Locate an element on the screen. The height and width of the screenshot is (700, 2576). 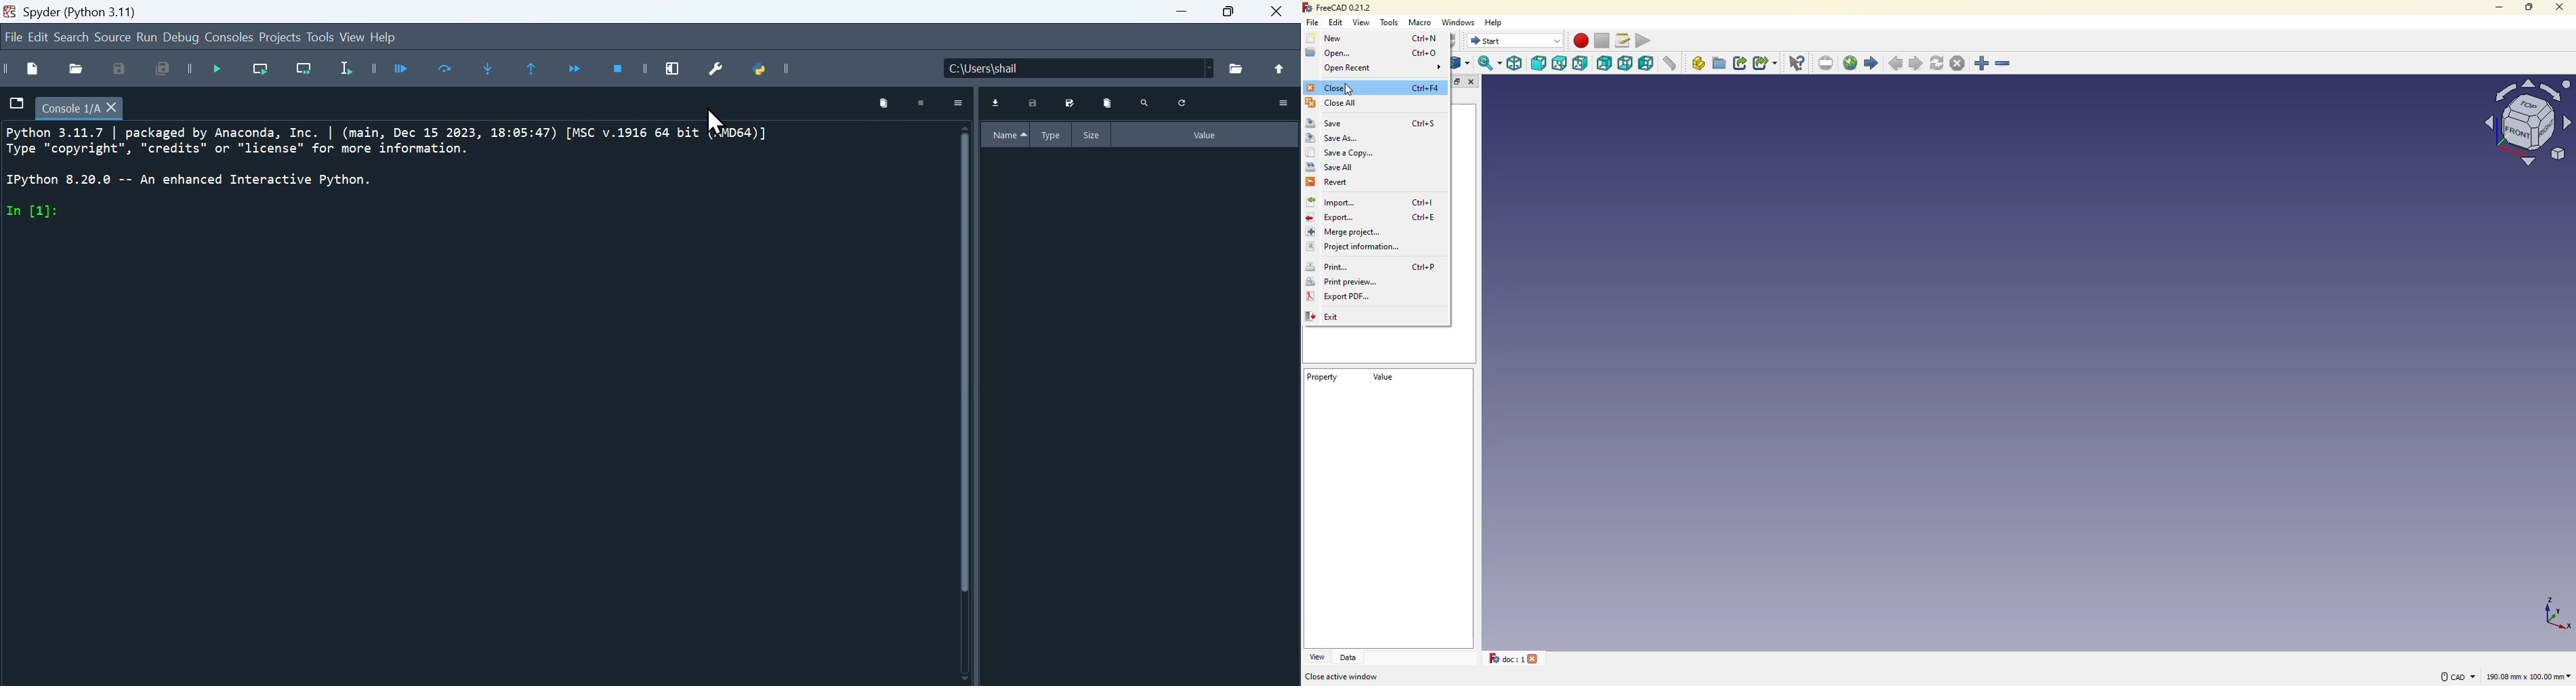
Project is located at coordinates (280, 39).